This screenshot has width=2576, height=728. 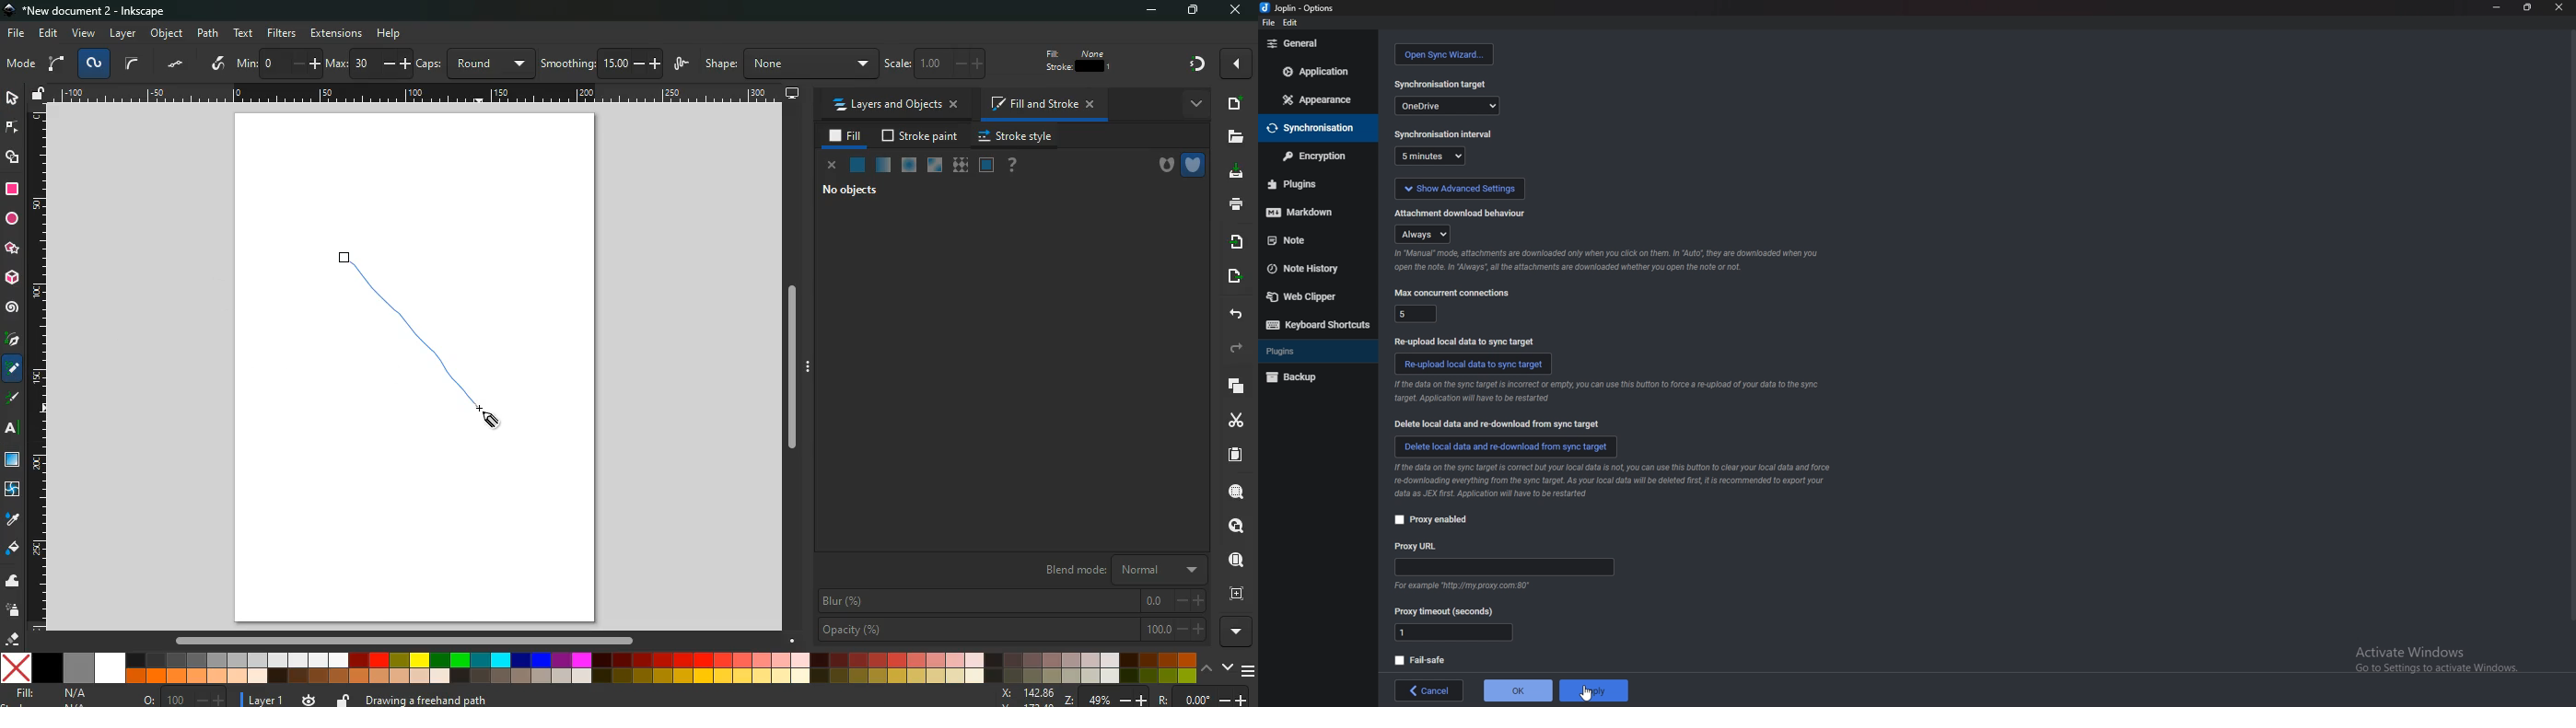 What do you see at coordinates (1415, 314) in the screenshot?
I see `5` at bounding box center [1415, 314].